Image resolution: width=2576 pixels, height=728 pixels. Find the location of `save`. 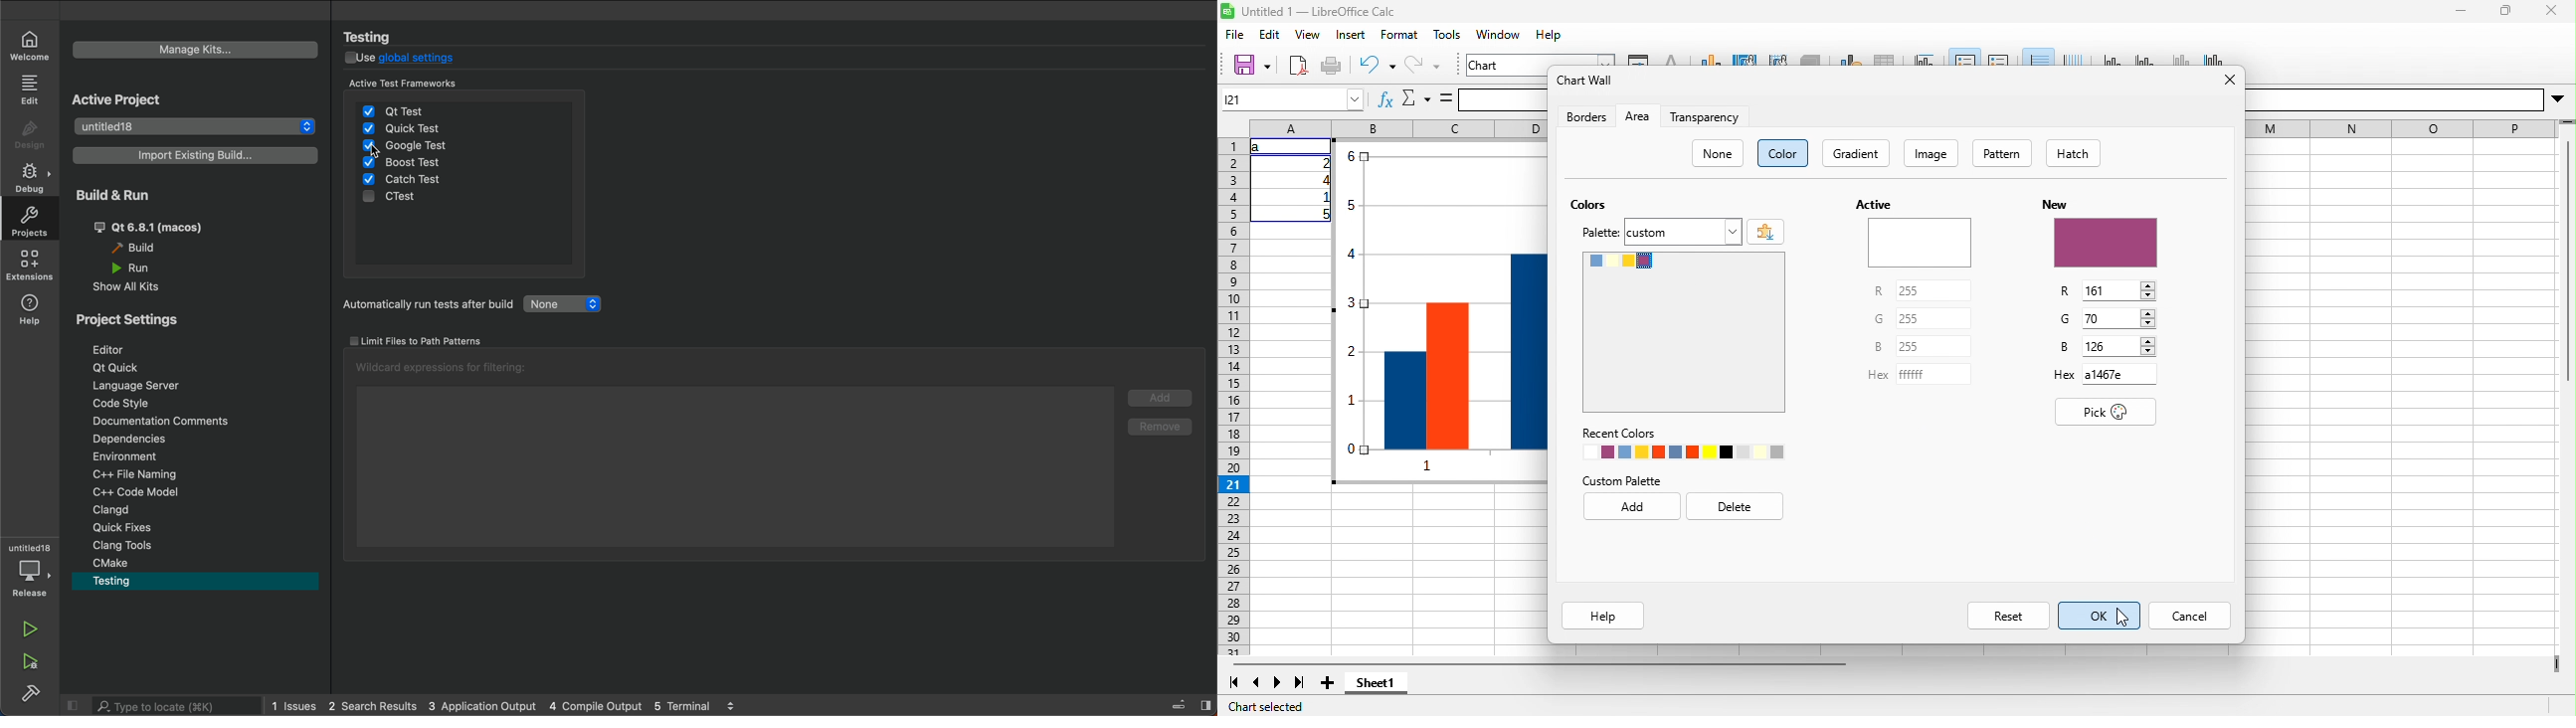

save is located at coordinates (1251, 66).